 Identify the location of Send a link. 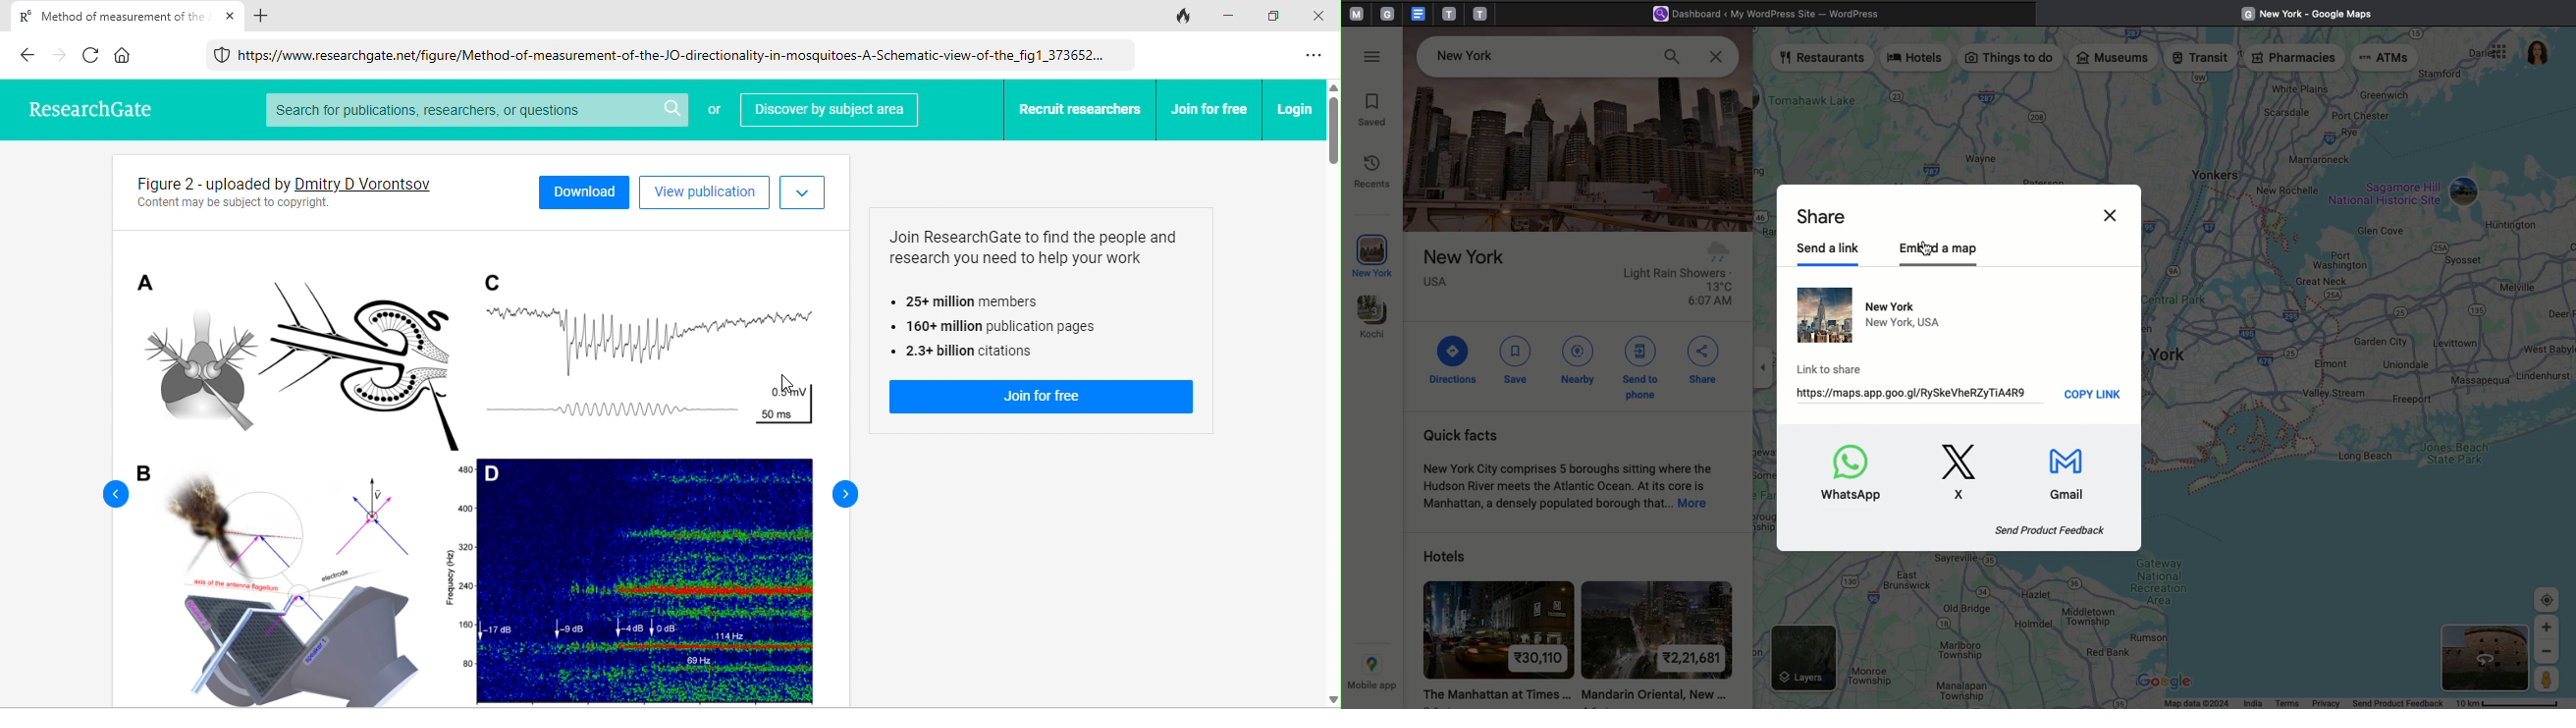
(1835, 251).